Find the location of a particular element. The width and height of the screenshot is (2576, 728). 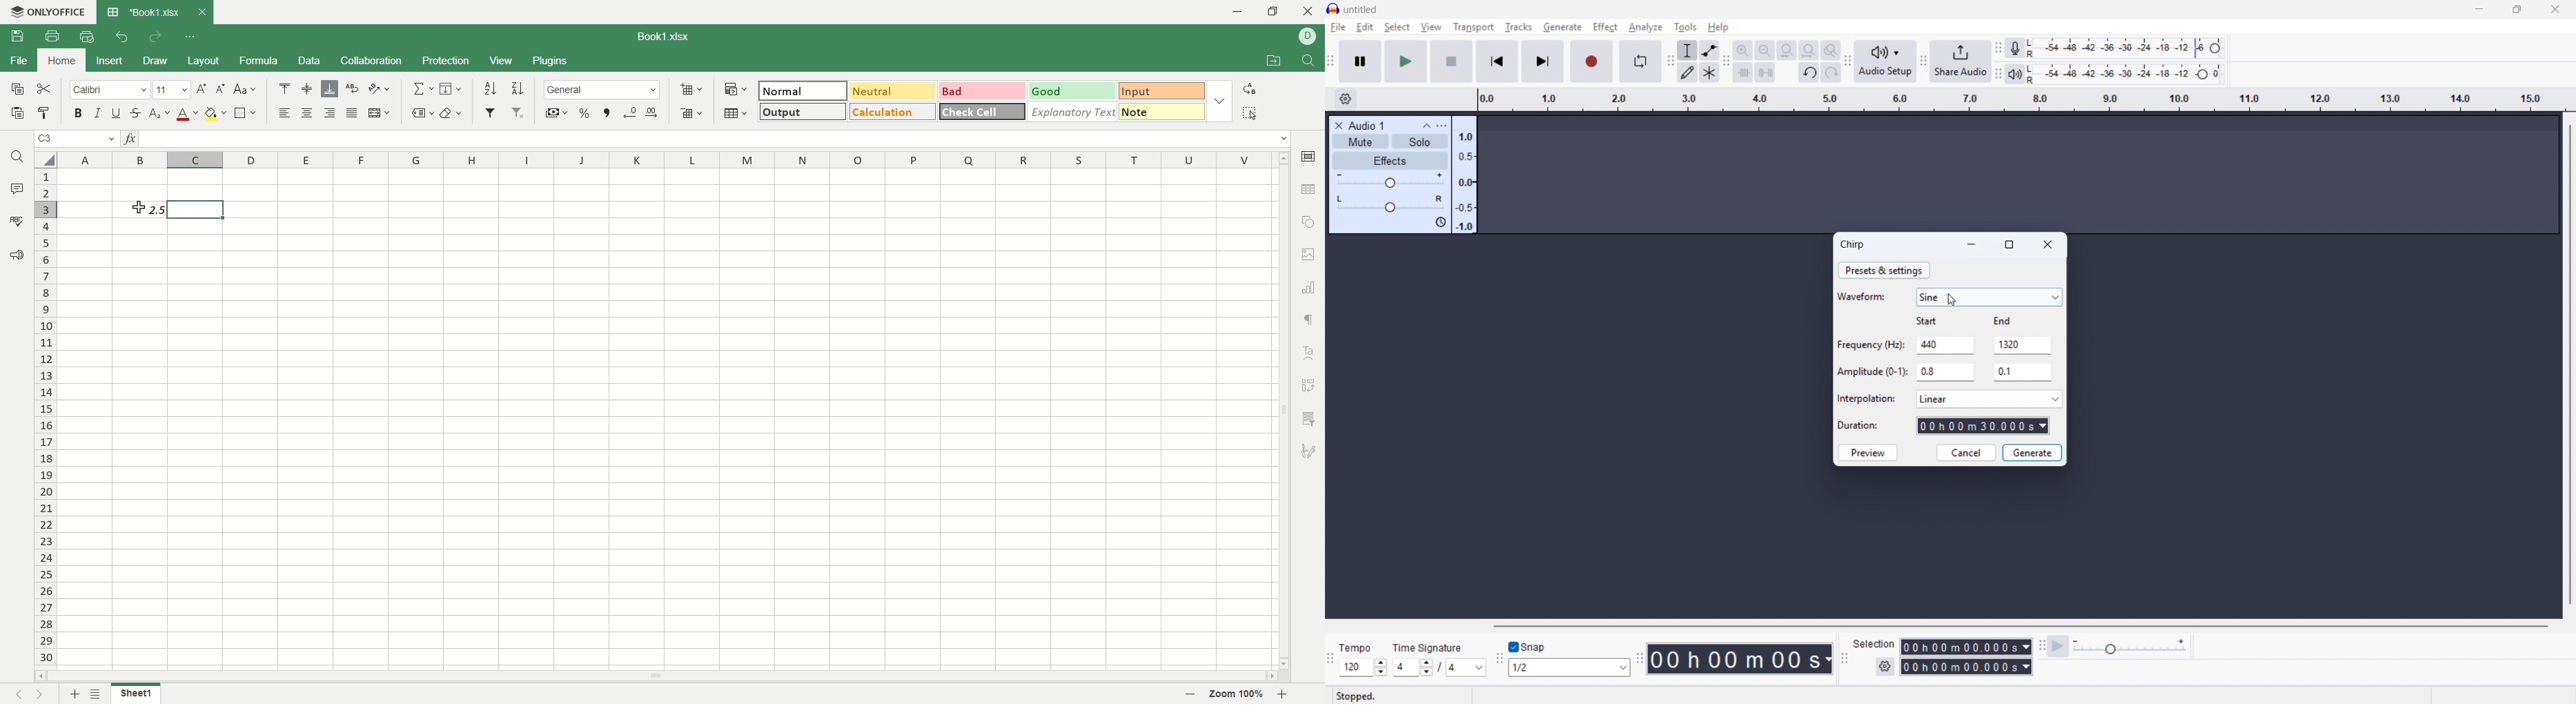

Duration is located at coordinates (1859, 425).